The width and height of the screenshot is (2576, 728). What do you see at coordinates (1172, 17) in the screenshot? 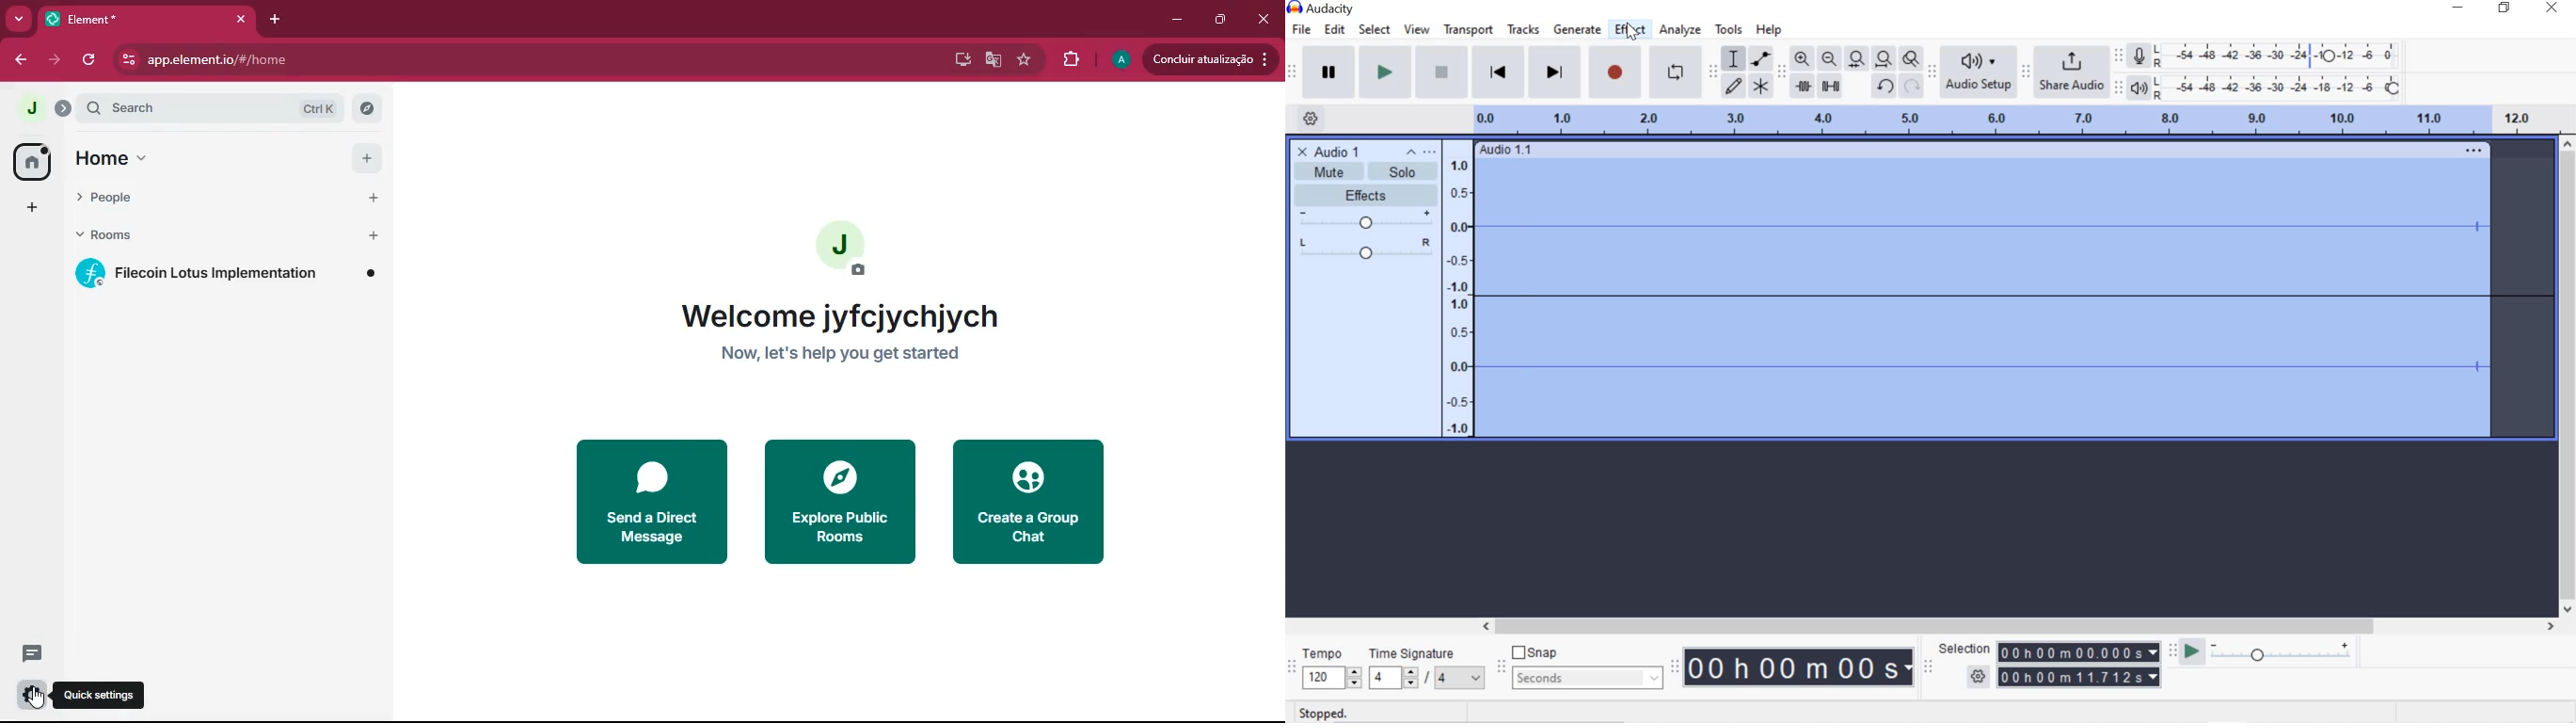
I see `minimize` at bounding box center [1172, 17].